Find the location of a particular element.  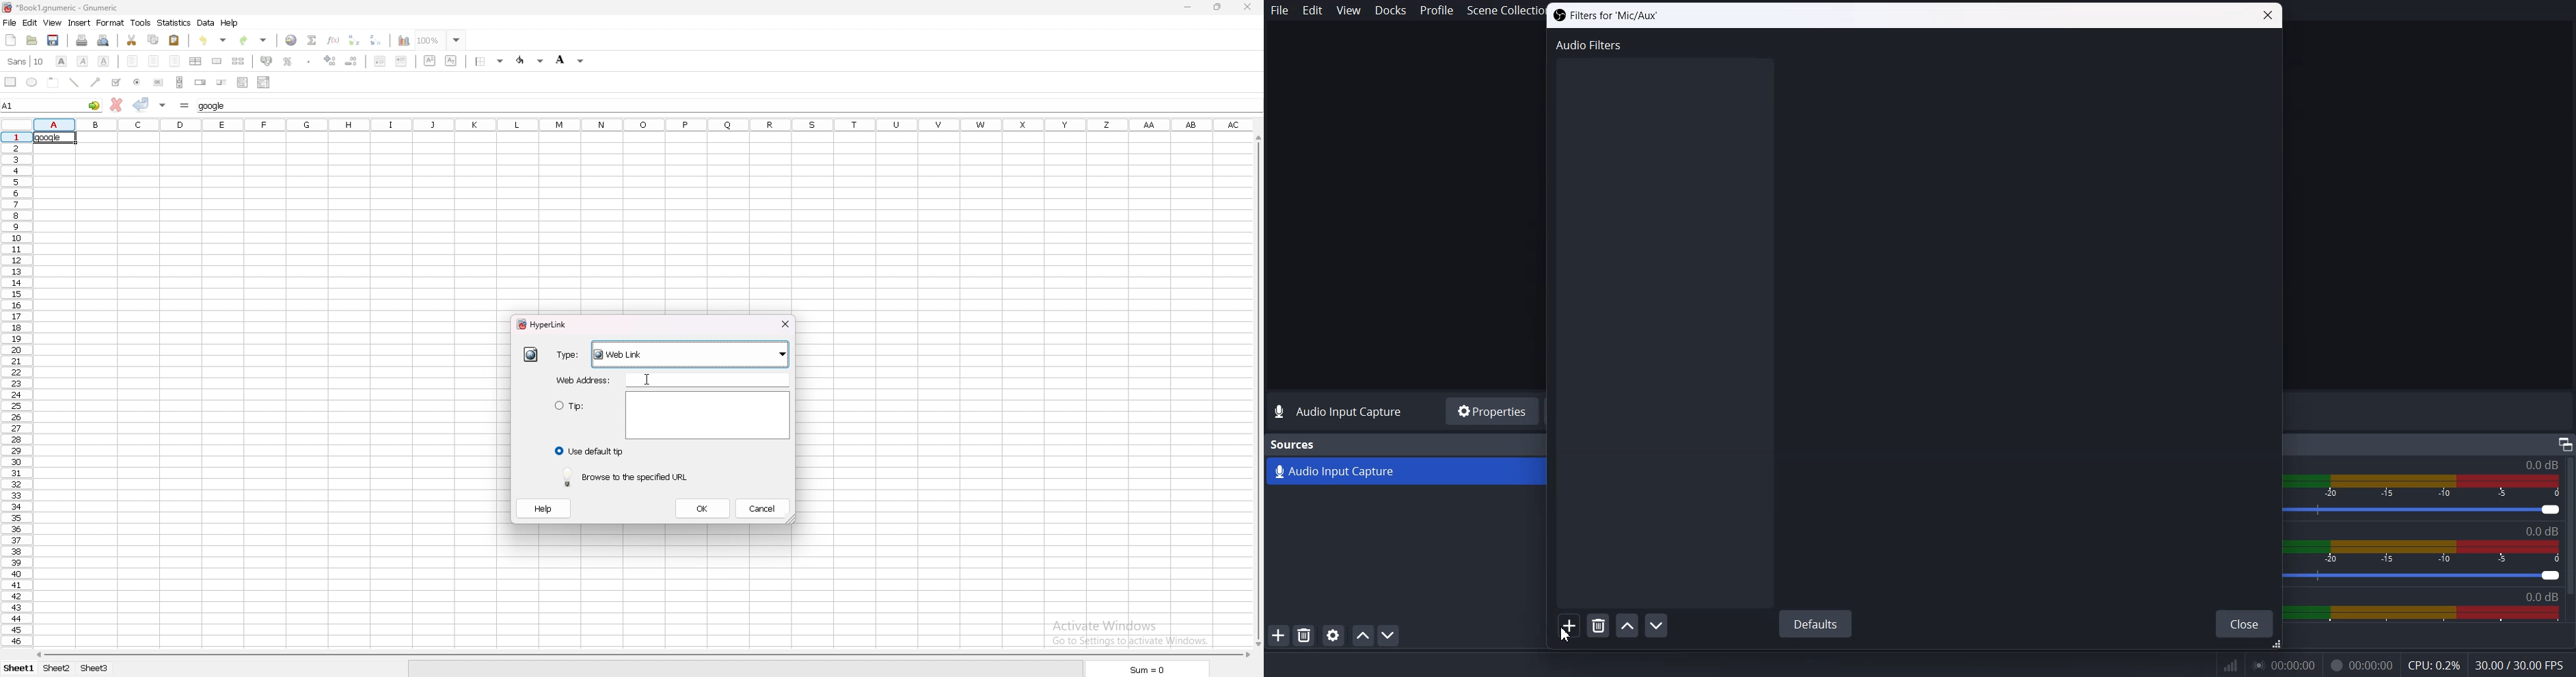

split merged cell is located at coordinates (239, 61).